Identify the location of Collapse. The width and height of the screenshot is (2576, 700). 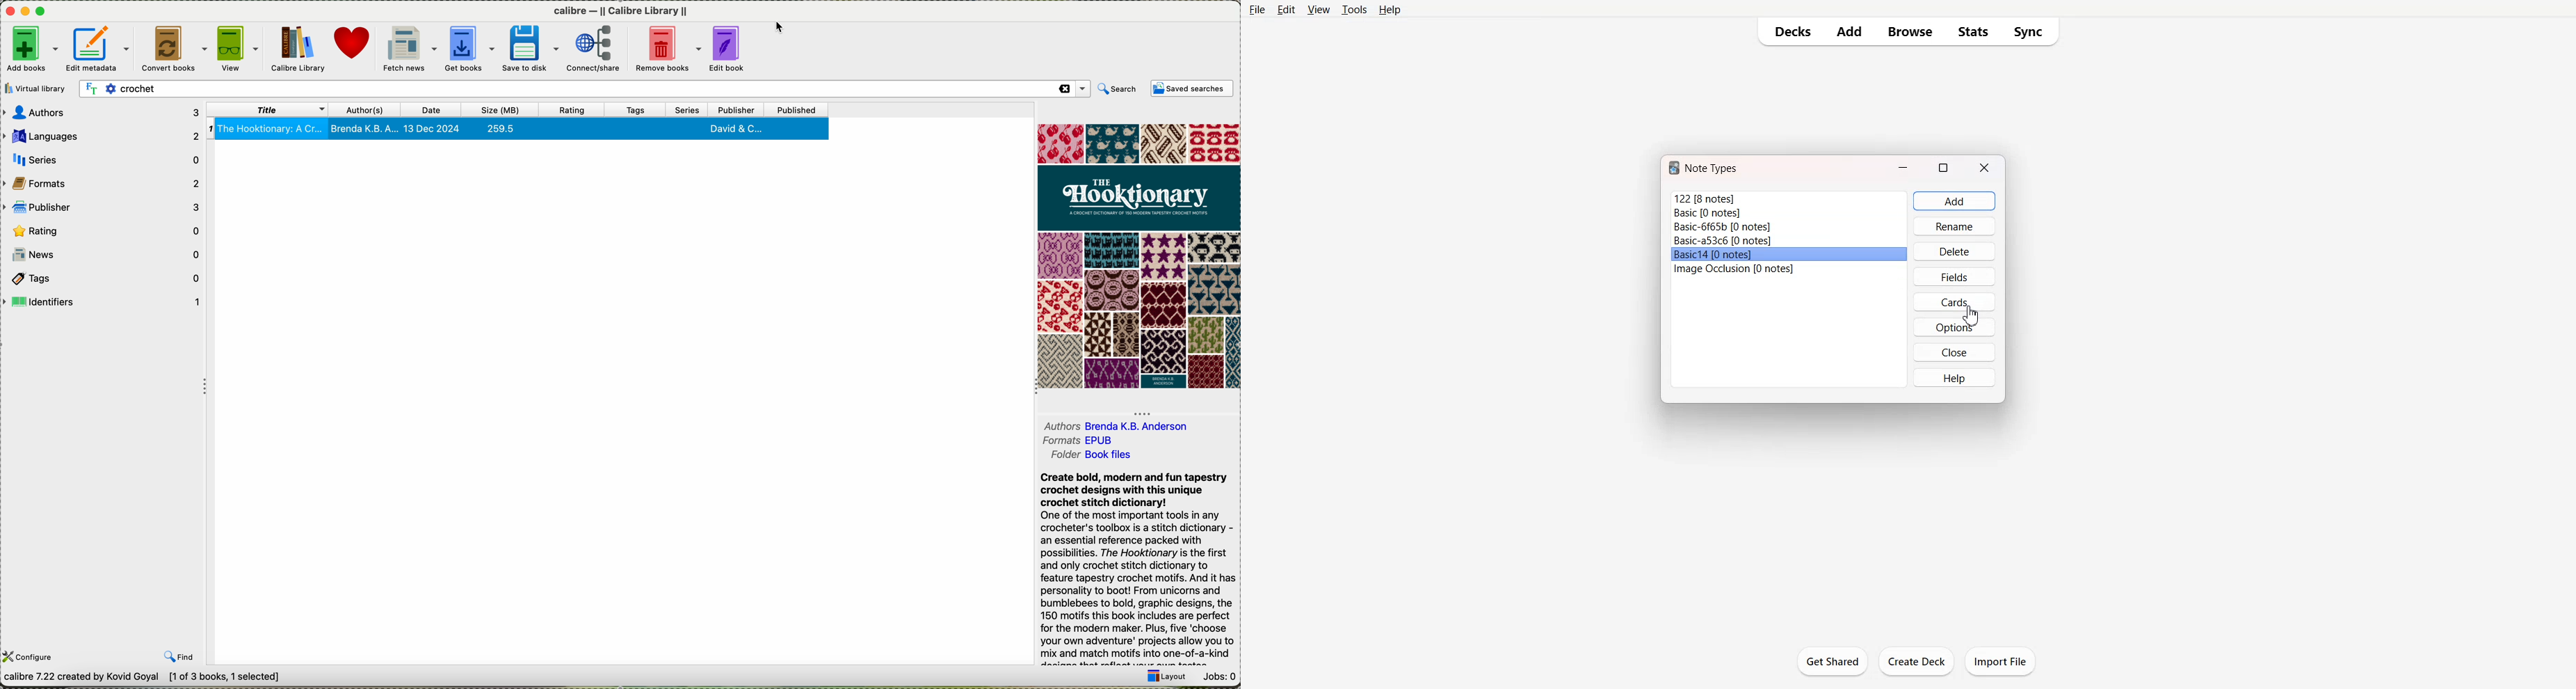
(1142, 413).